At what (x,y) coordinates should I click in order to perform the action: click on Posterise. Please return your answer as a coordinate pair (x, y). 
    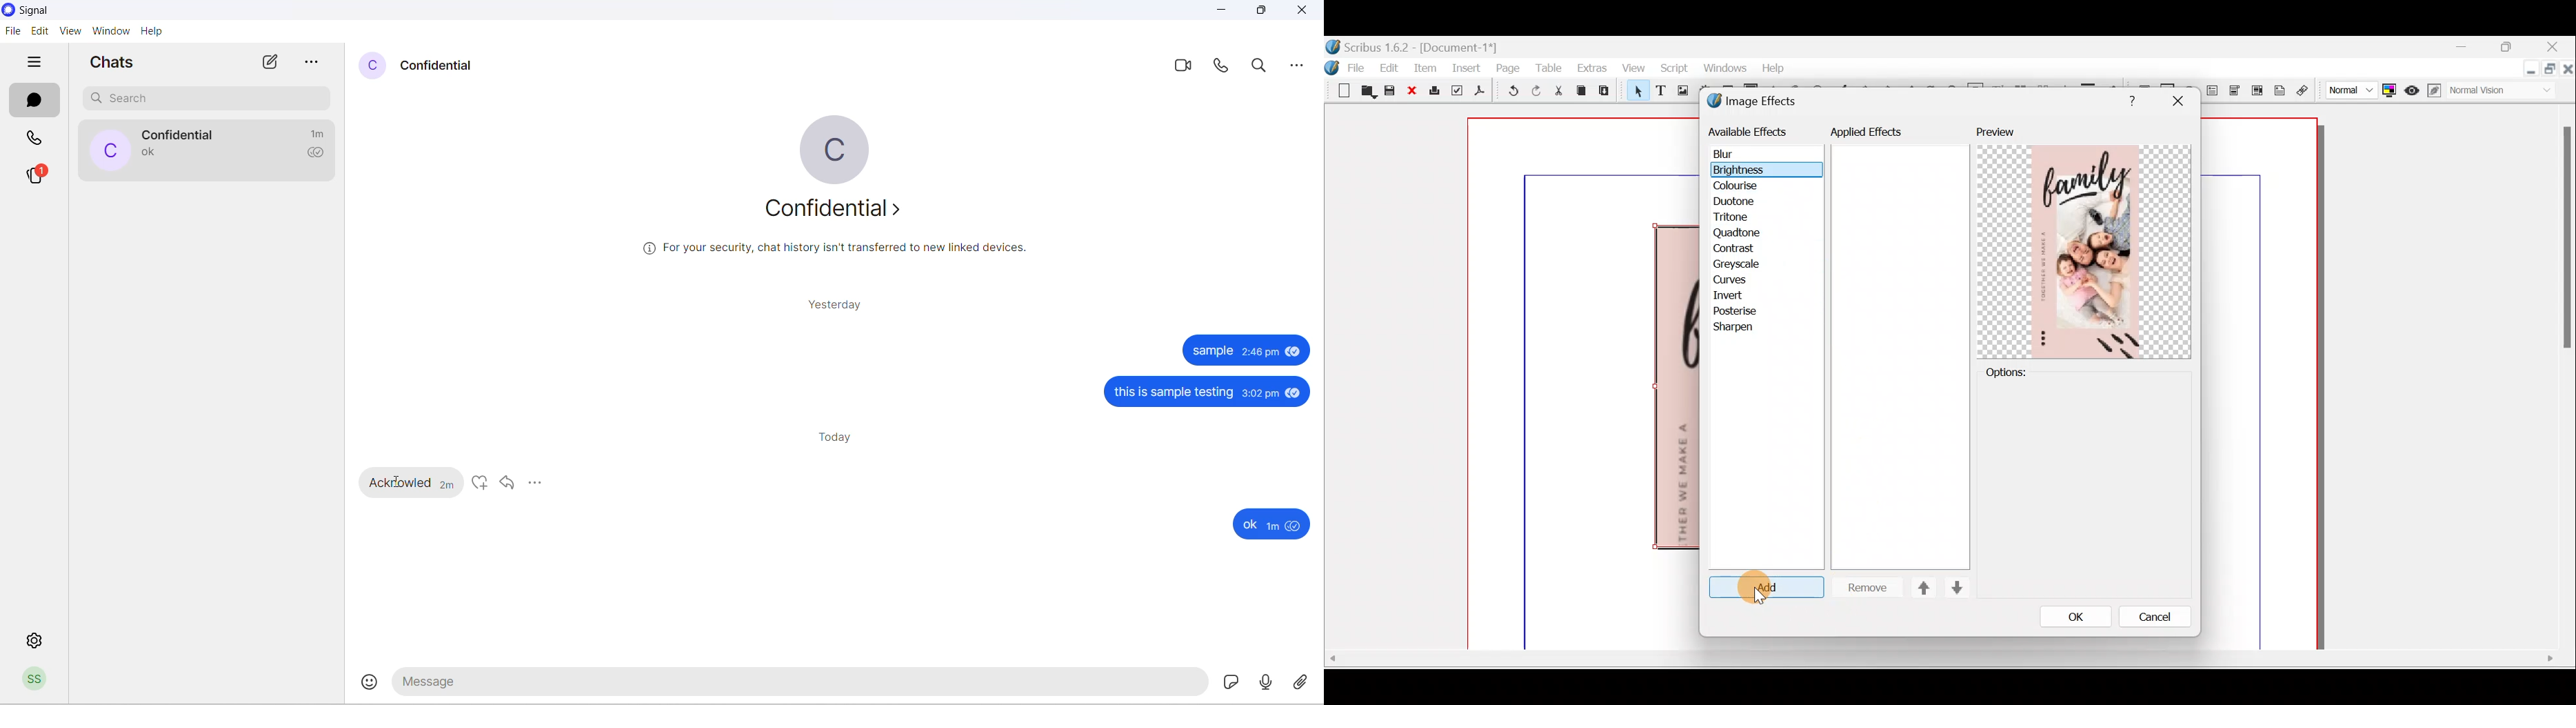
    Looking at the image, I should click on (1744, 311).